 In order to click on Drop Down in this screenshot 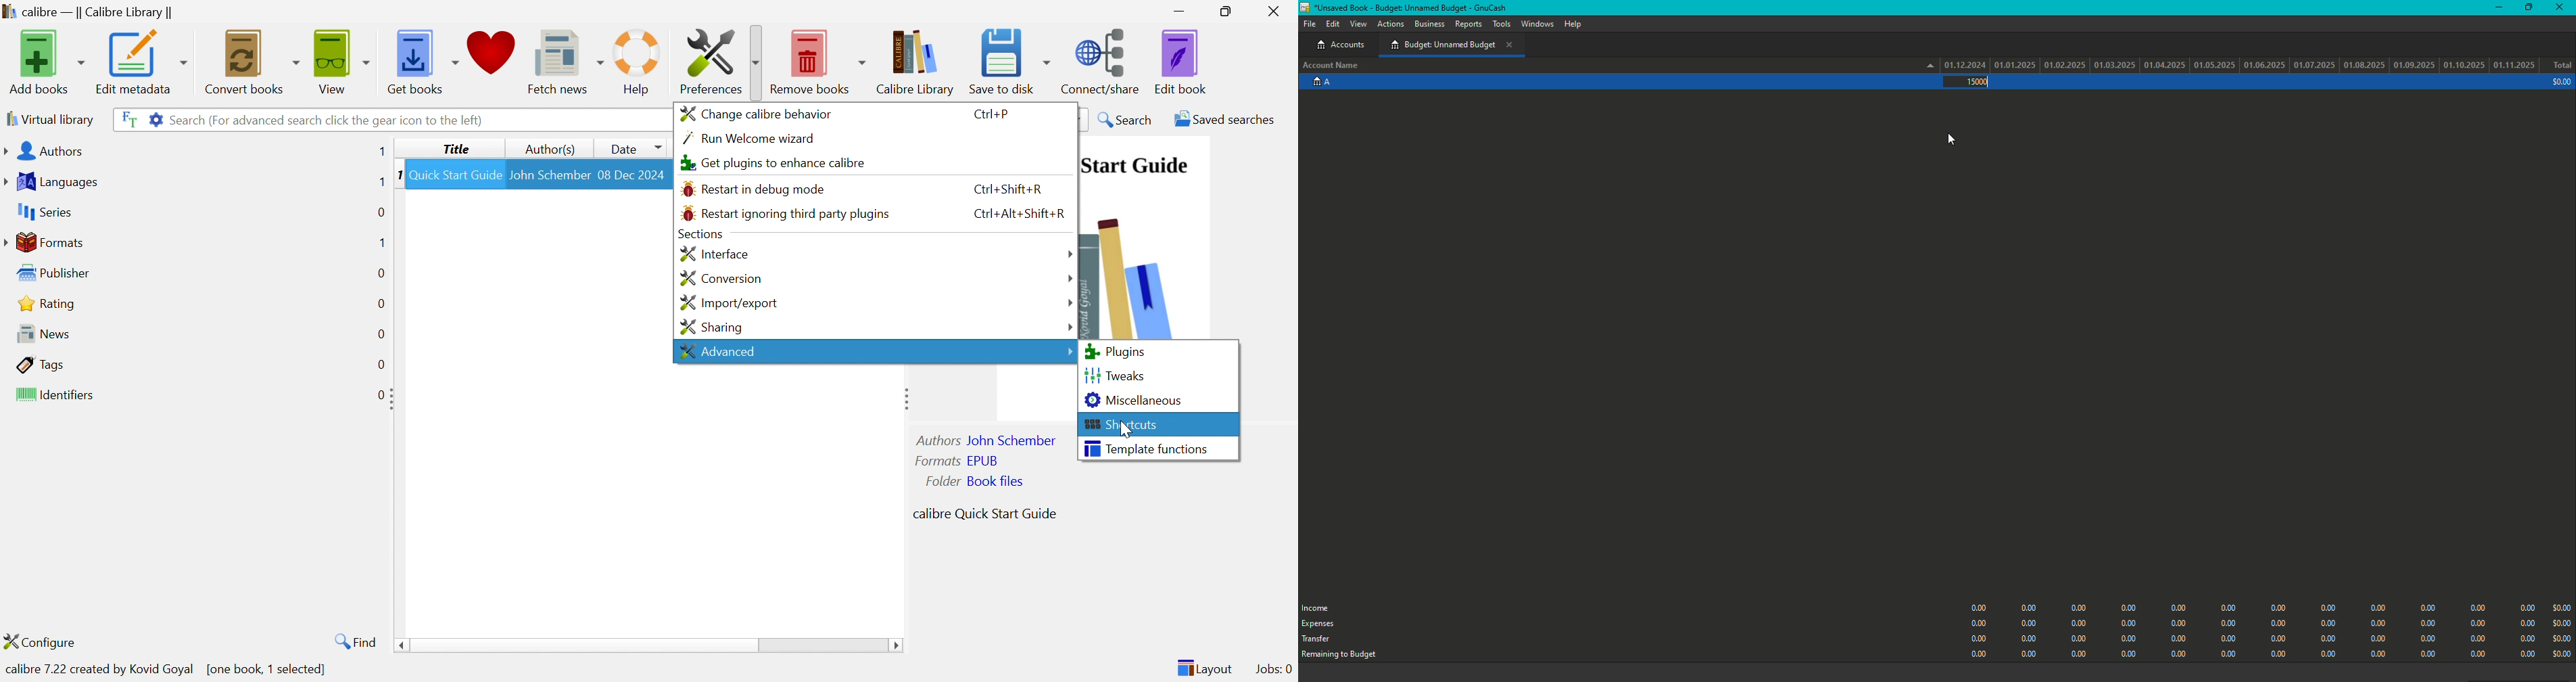, I will do `click(1070, 325)`.